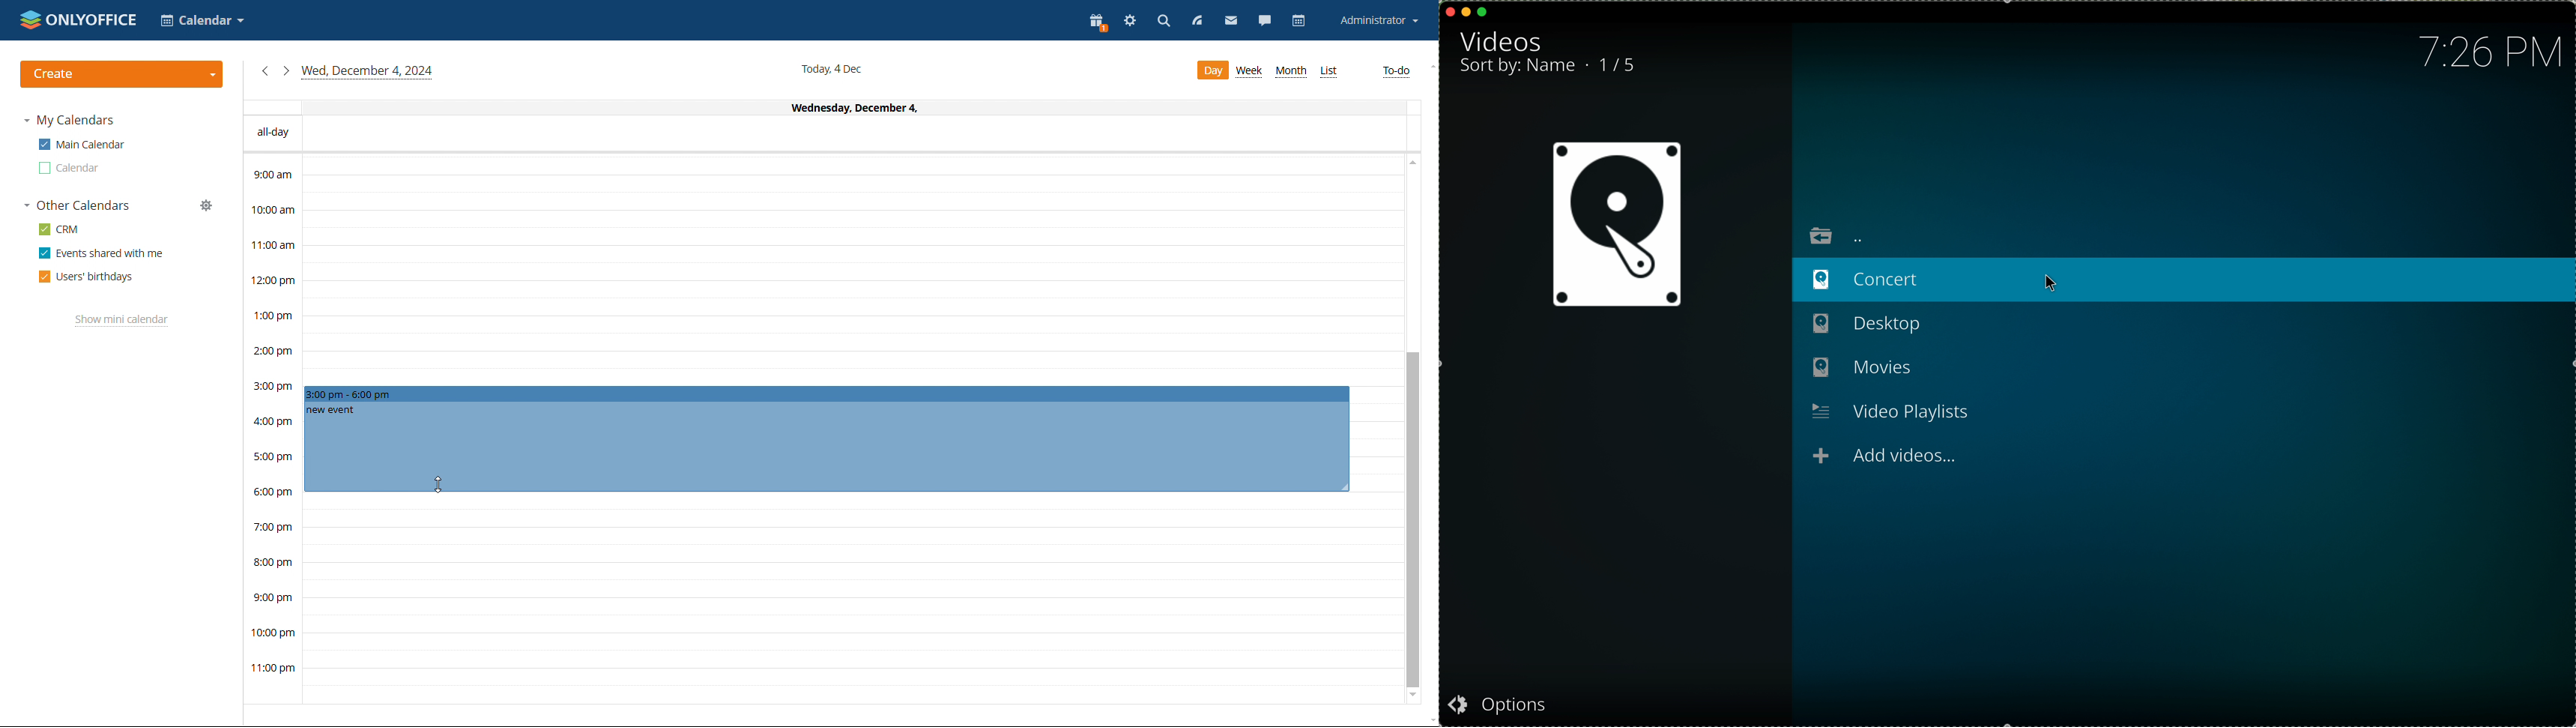 The width and height of the screenshot is (2576, 728). What do you see at coordinates (60, 229) in the screenshot?
I see `crm` at bounding box center [60, 229].